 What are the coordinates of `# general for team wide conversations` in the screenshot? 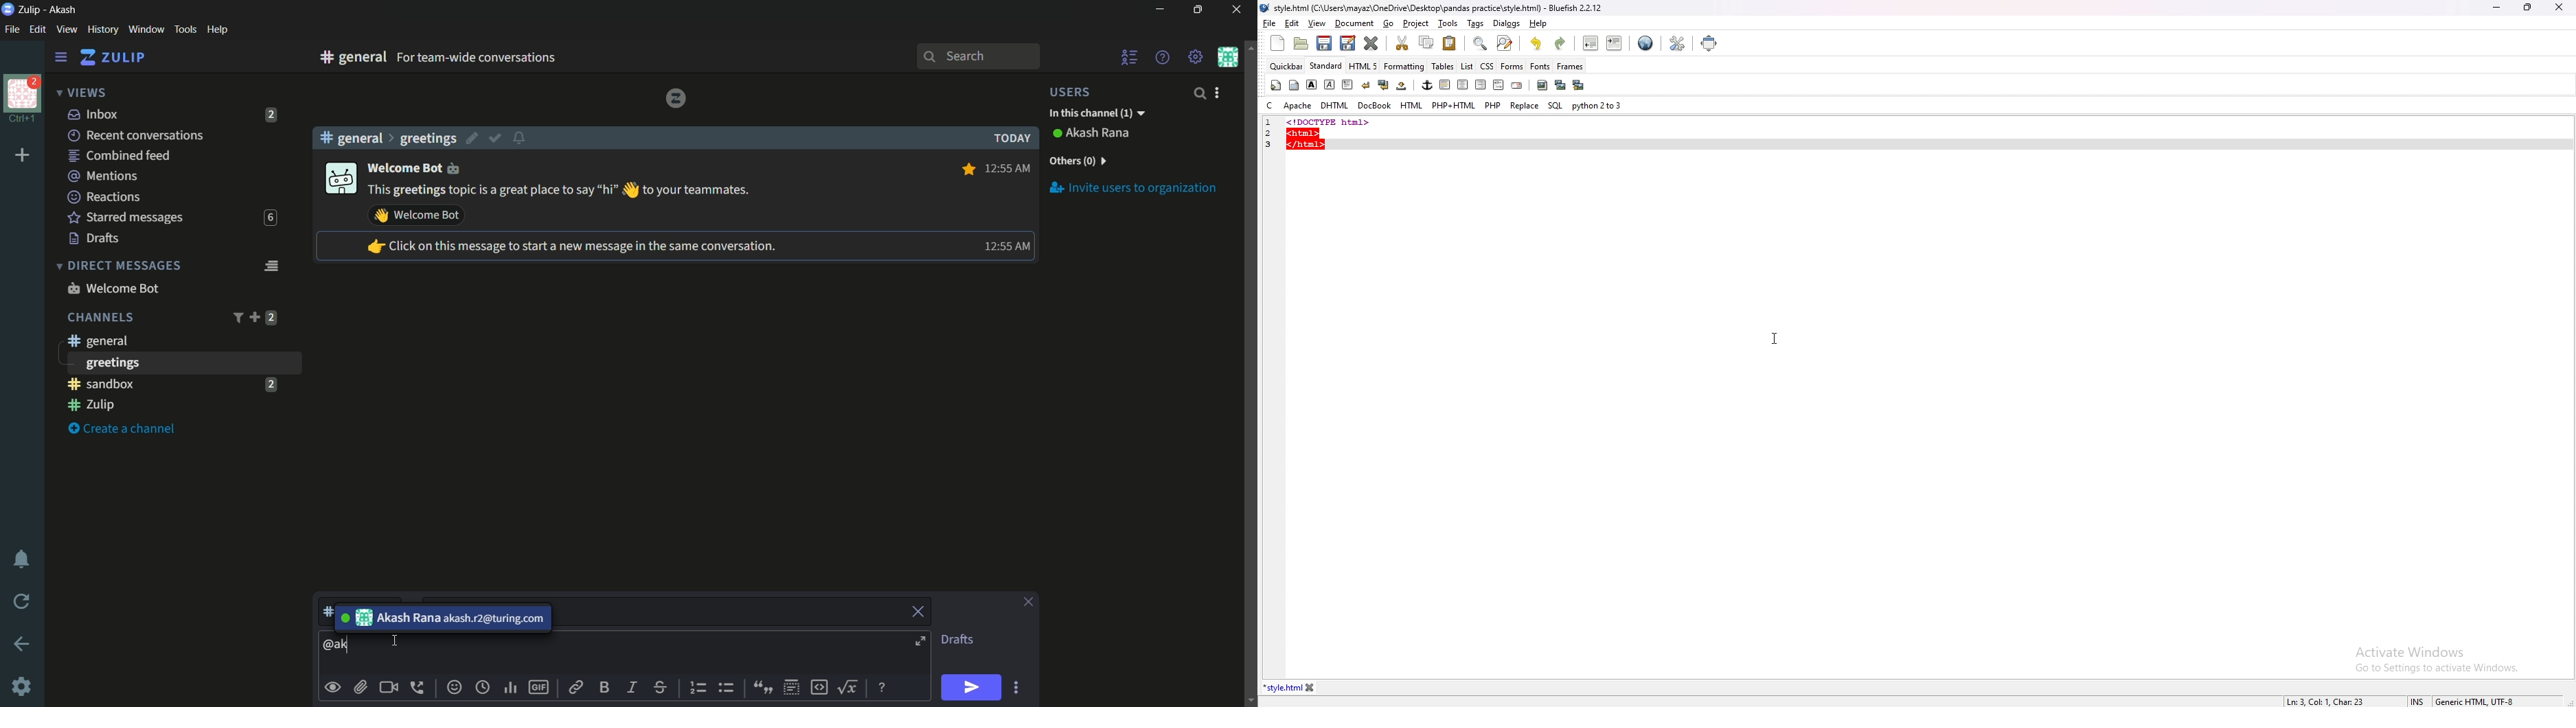 It's located at (499, 57).